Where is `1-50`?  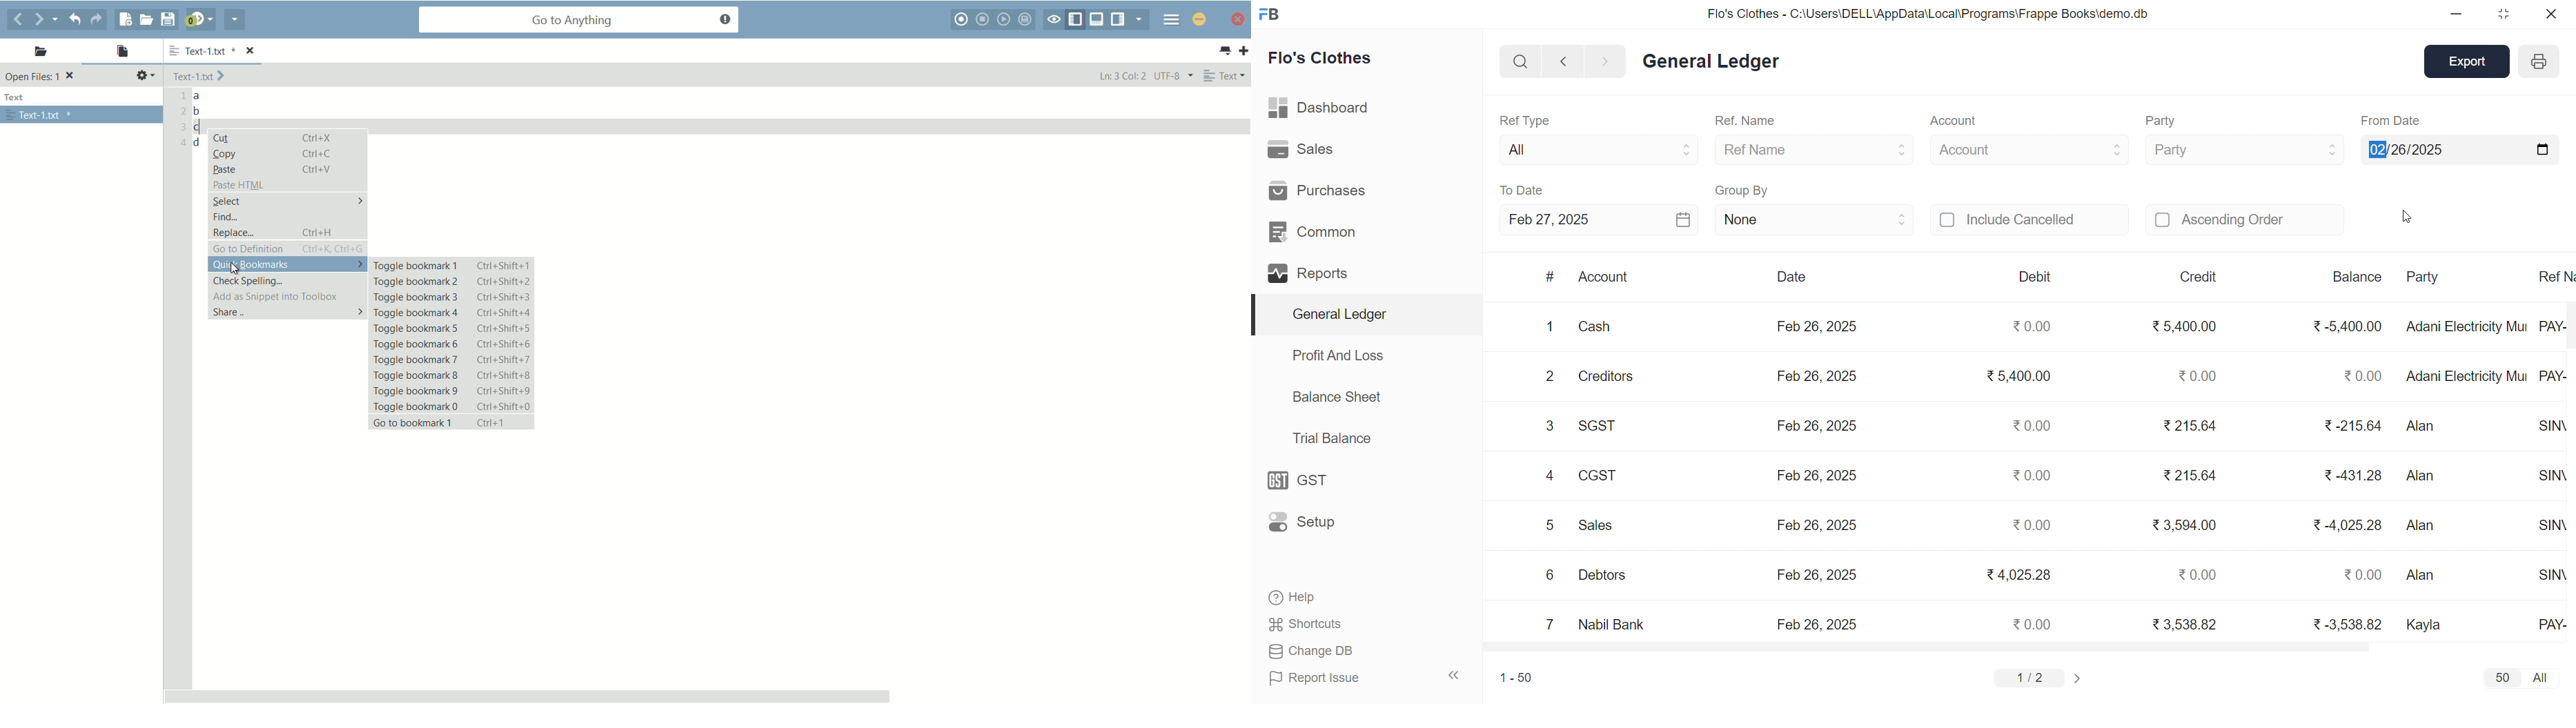 1-50 is located at coordinates (1511, 677).